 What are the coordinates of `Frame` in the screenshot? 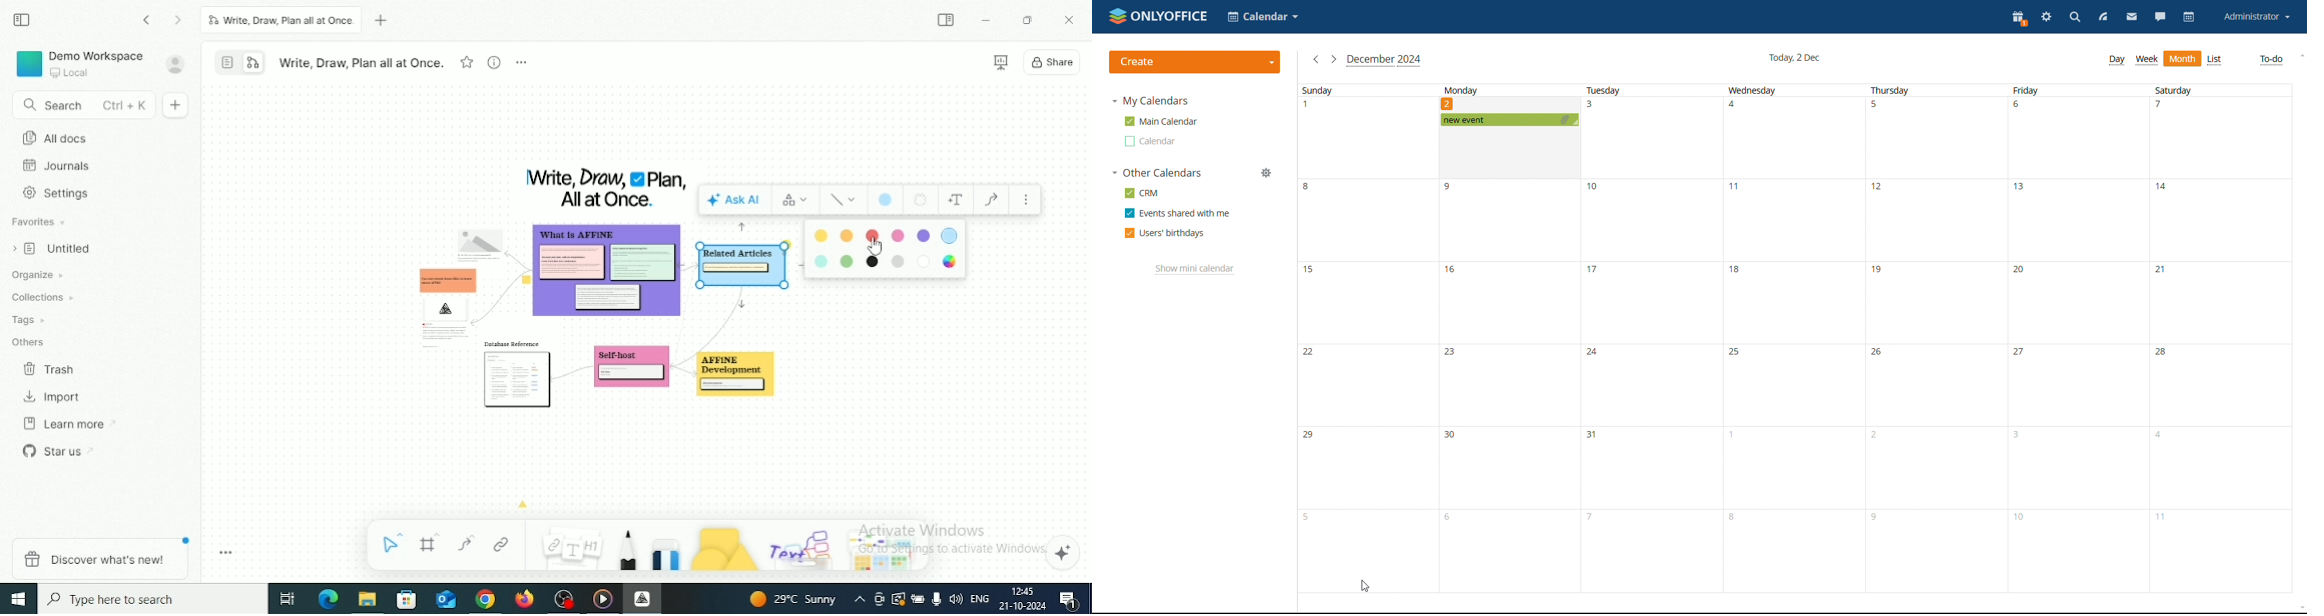 It's located at (431, 543).